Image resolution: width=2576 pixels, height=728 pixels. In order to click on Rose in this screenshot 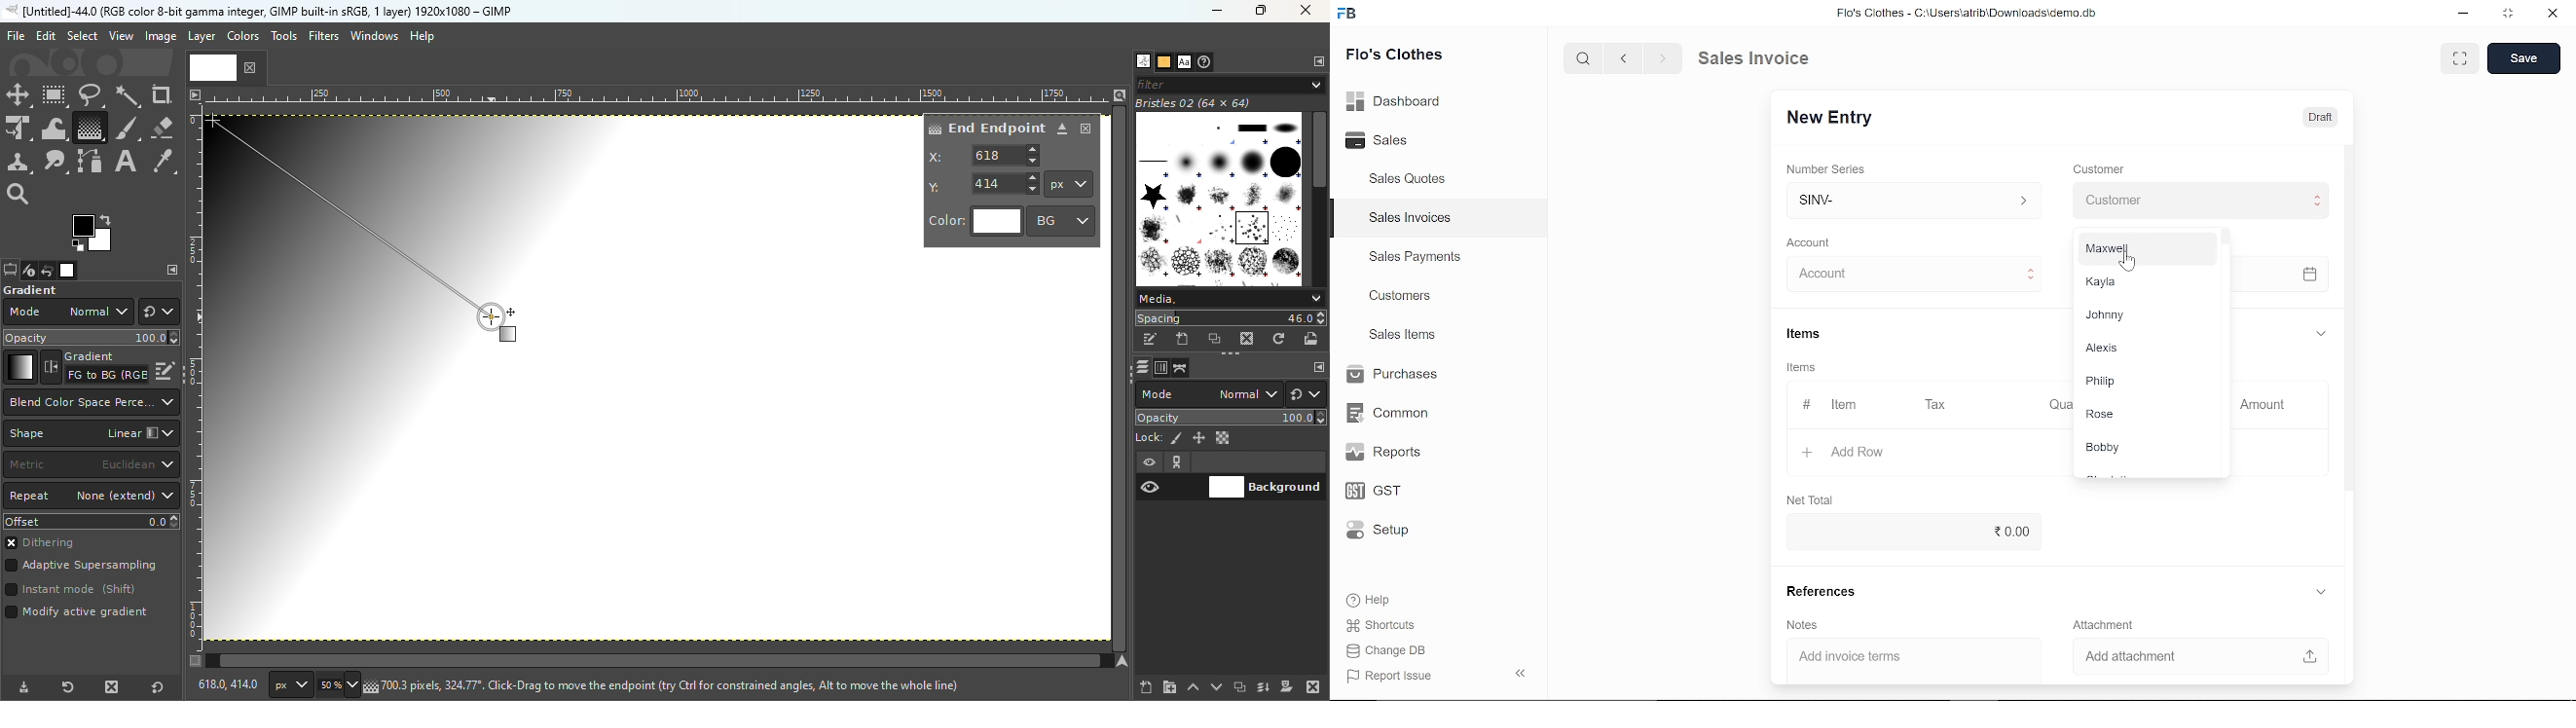, I will do `click(2138, 417)`.